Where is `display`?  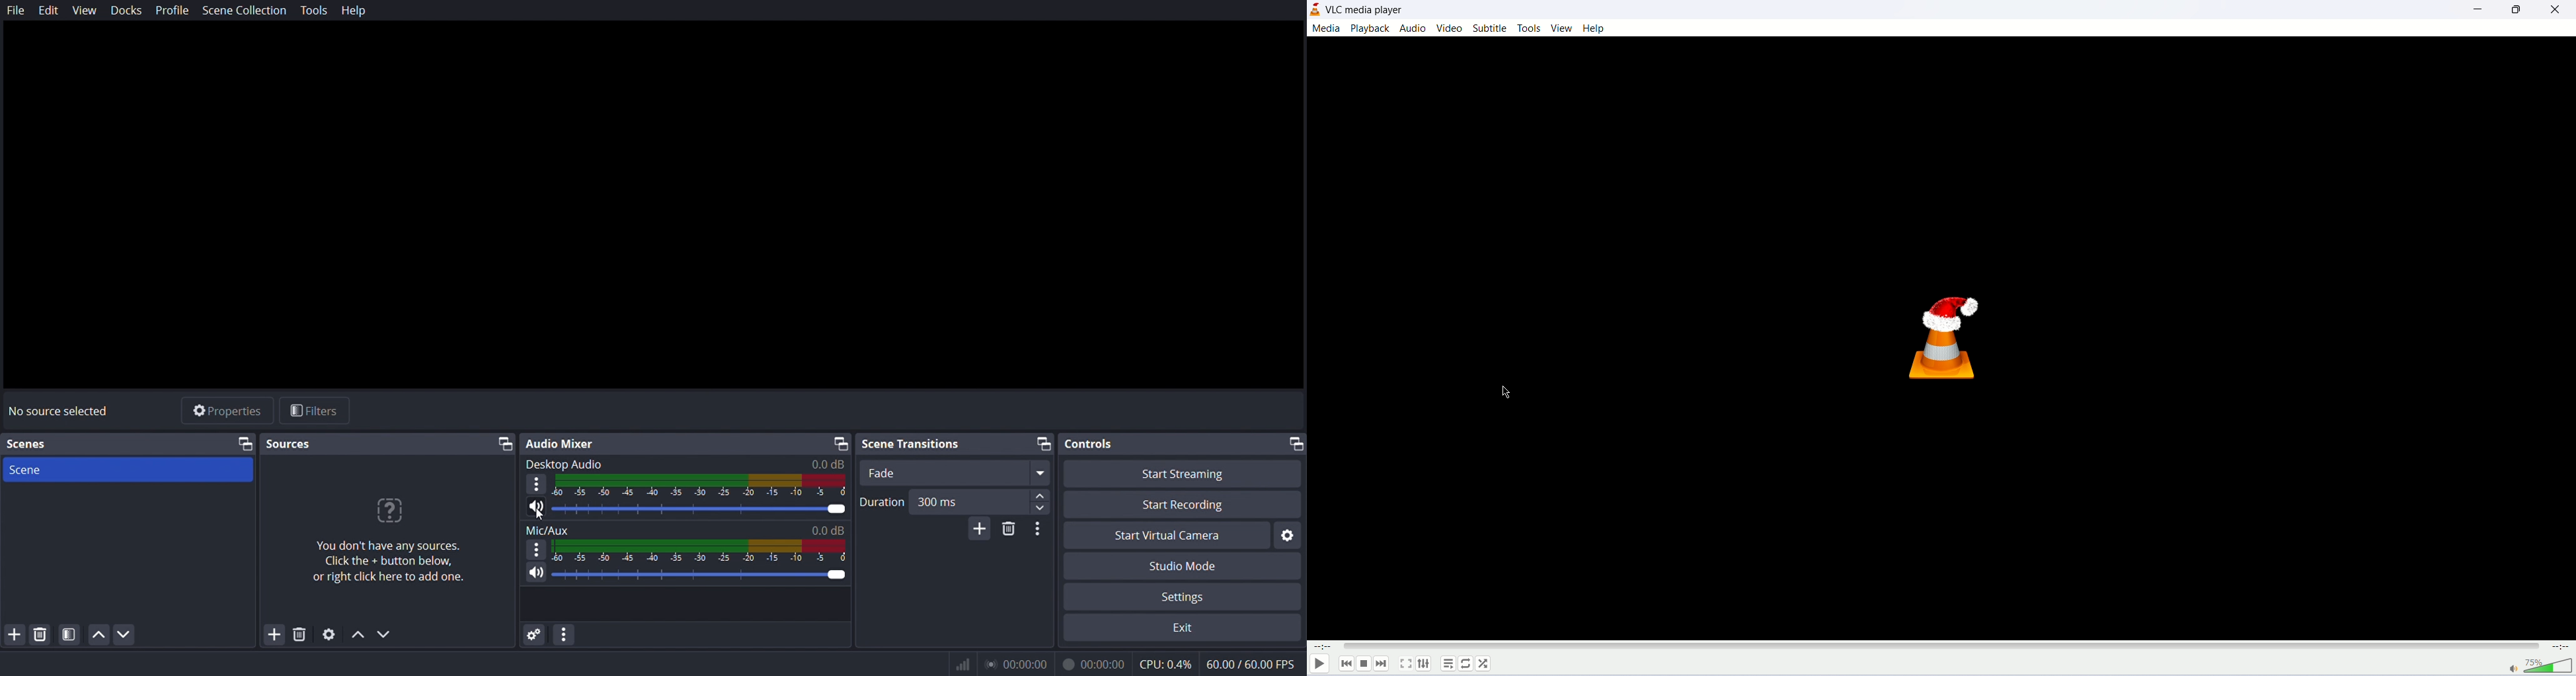 display is located at coordinates (699, 487).